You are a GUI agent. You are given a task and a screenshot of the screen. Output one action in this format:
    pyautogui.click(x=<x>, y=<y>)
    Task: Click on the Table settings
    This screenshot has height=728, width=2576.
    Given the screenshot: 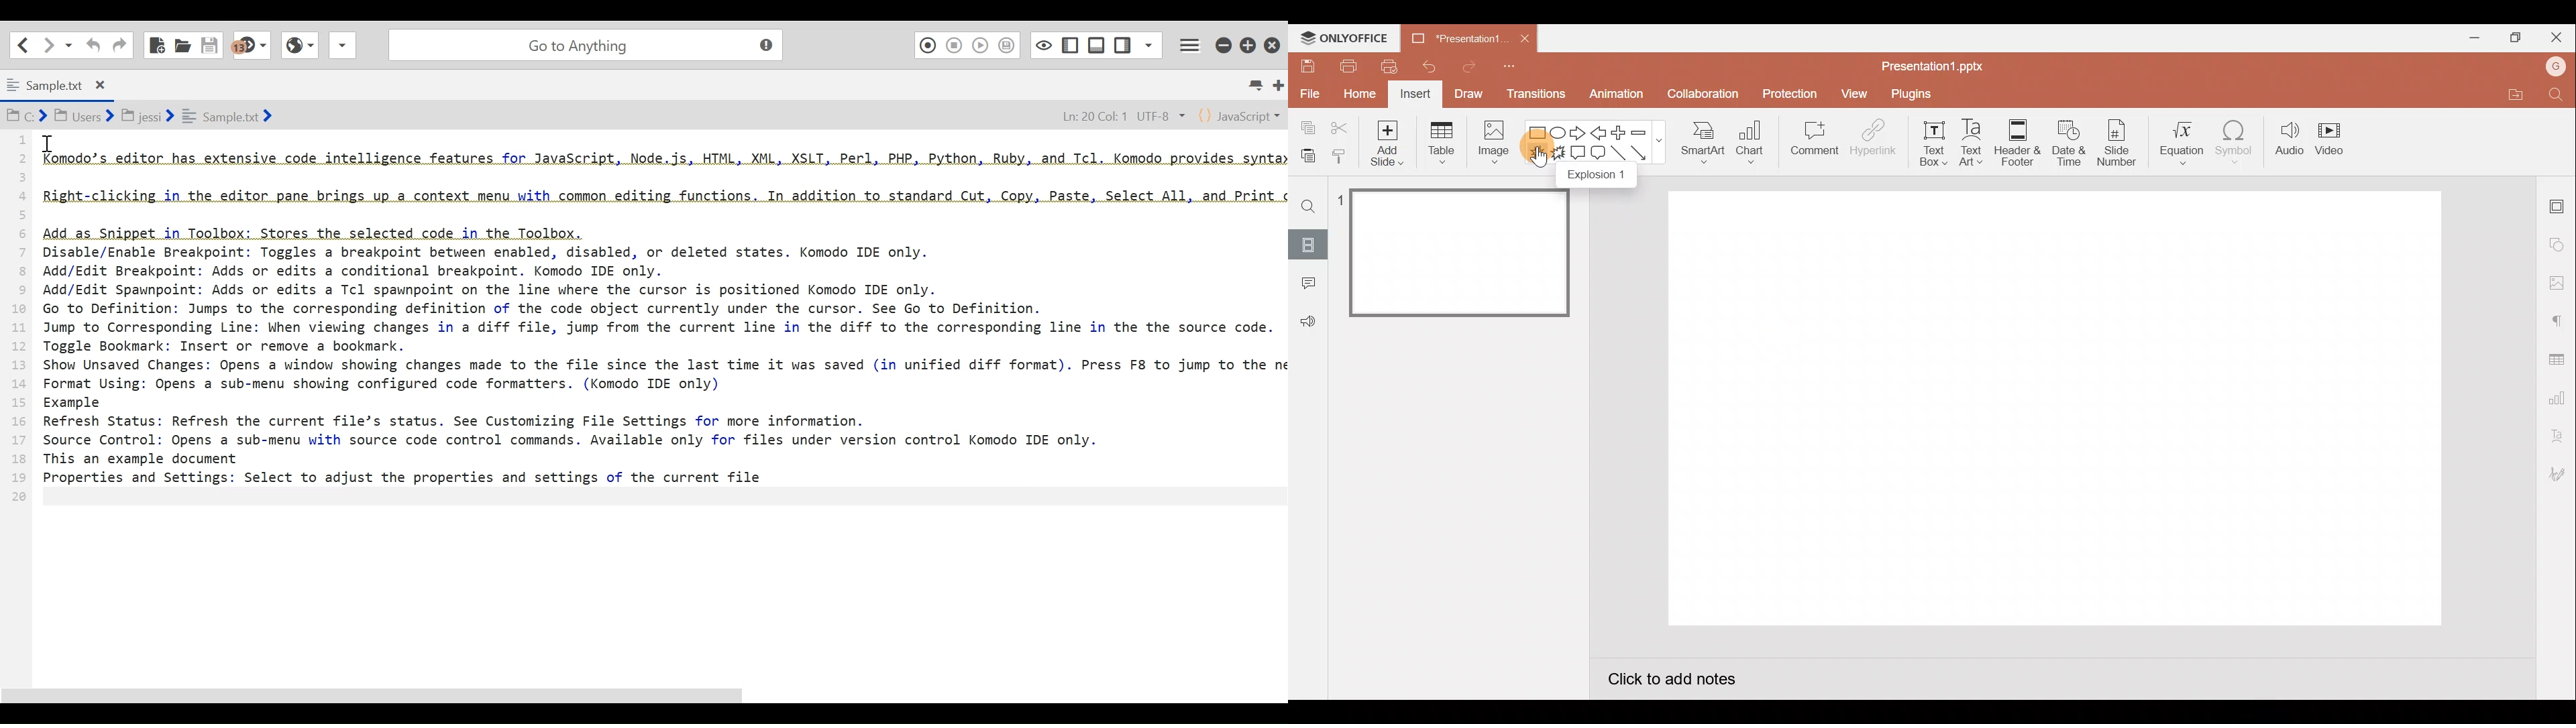 What is the action you would take?
    pyautogui.click(x=2559, y=357)
    